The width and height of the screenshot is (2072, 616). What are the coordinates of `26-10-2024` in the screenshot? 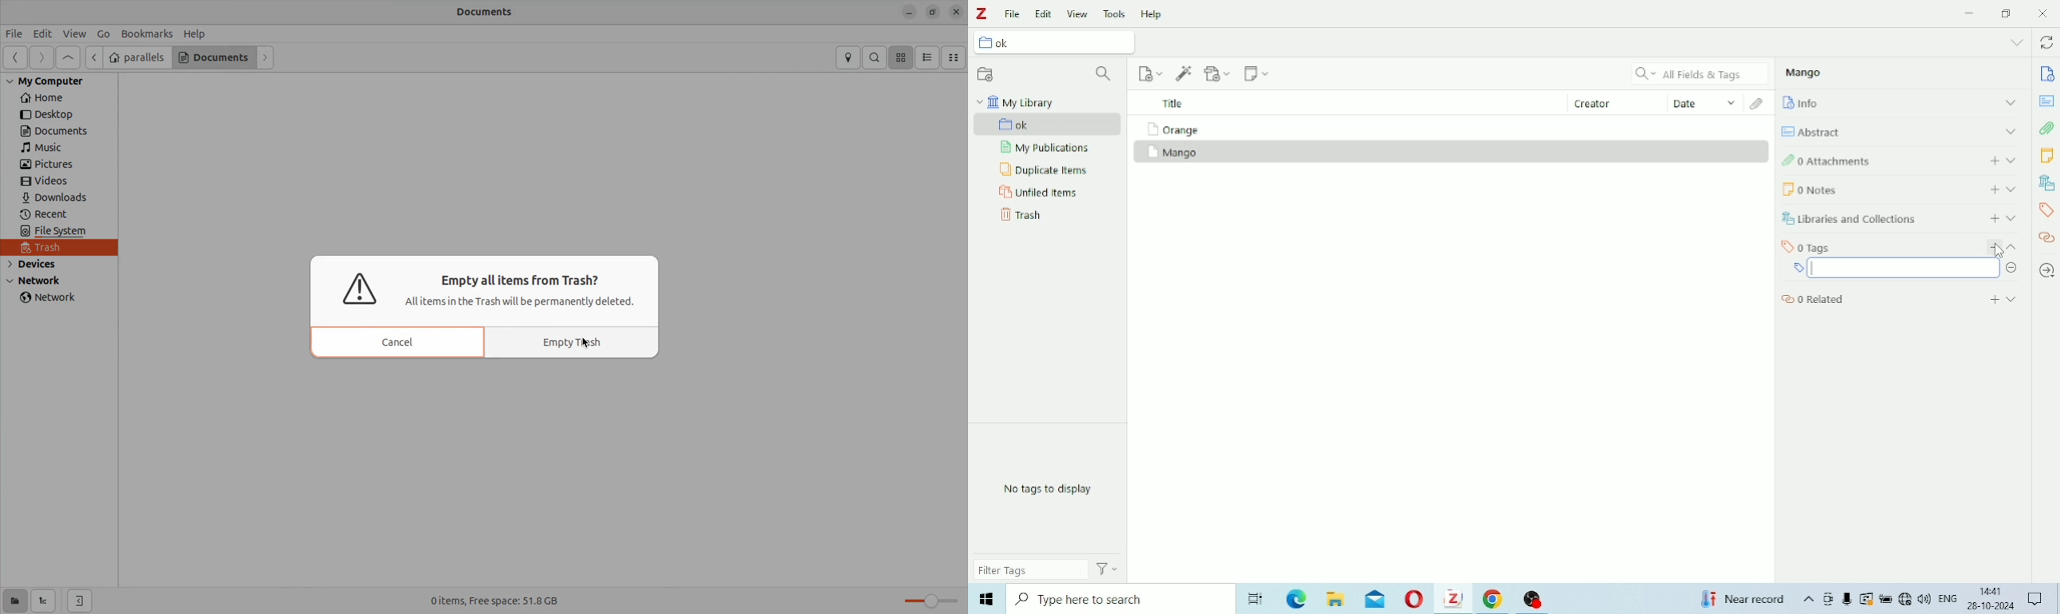 It's located at (1994, 608).